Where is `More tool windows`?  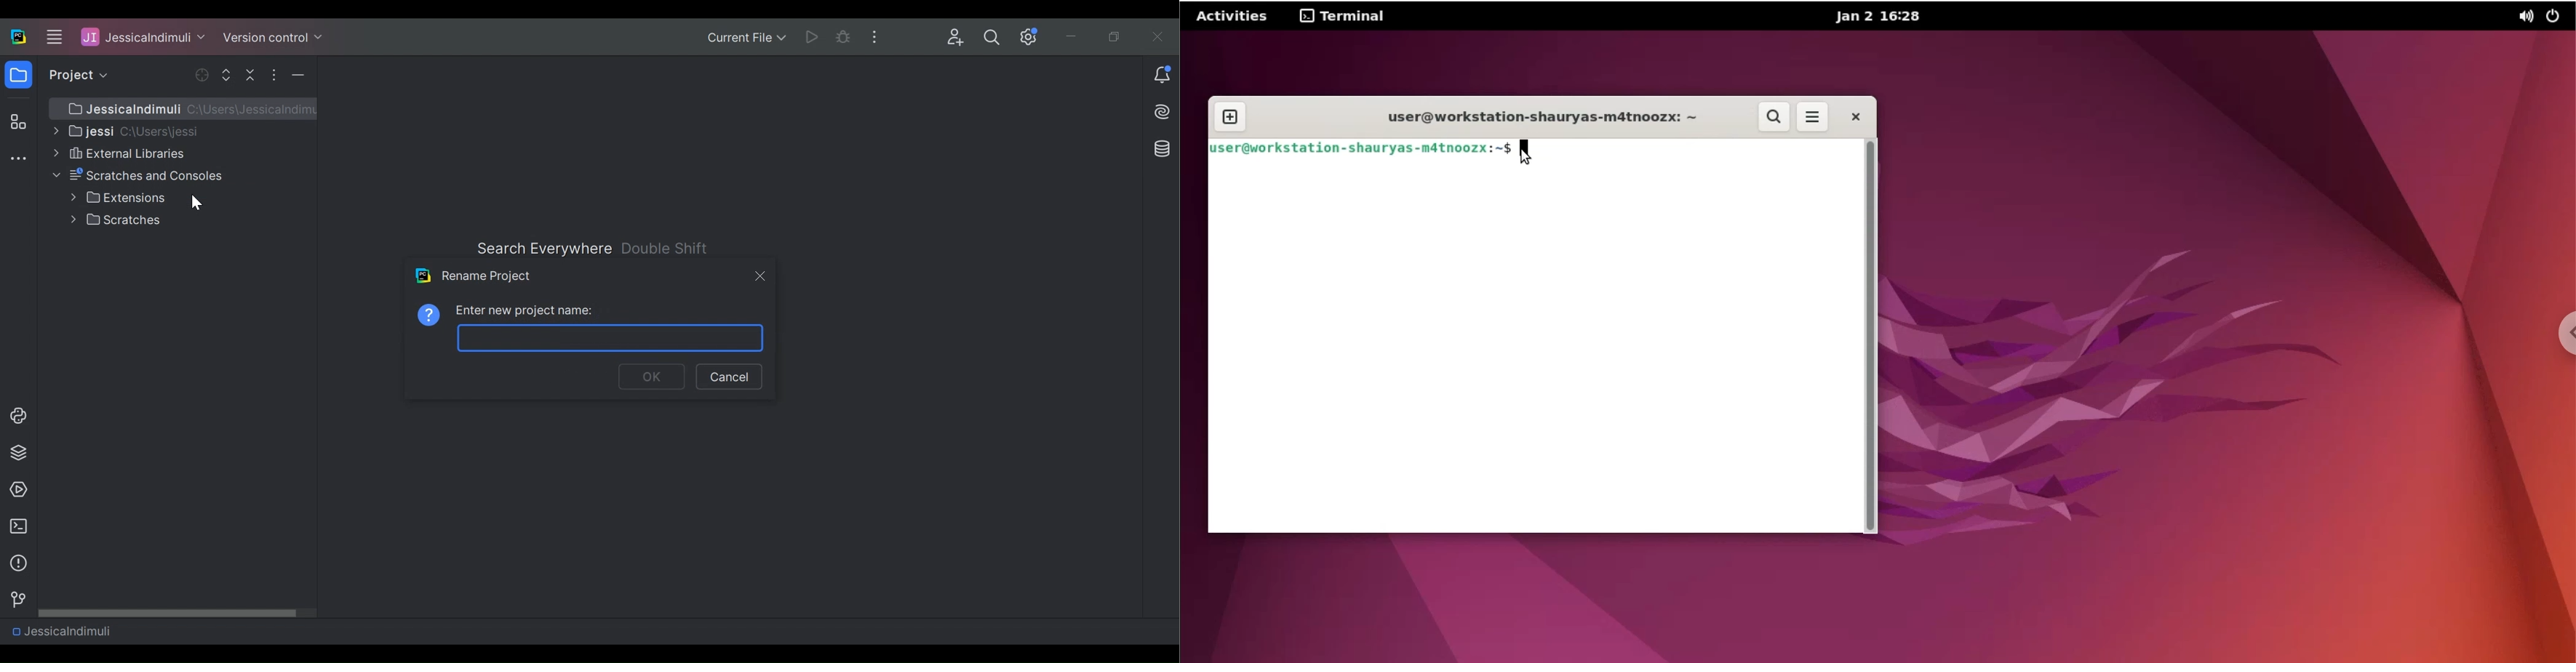
More tool windows is located at coordinates (18, 160).